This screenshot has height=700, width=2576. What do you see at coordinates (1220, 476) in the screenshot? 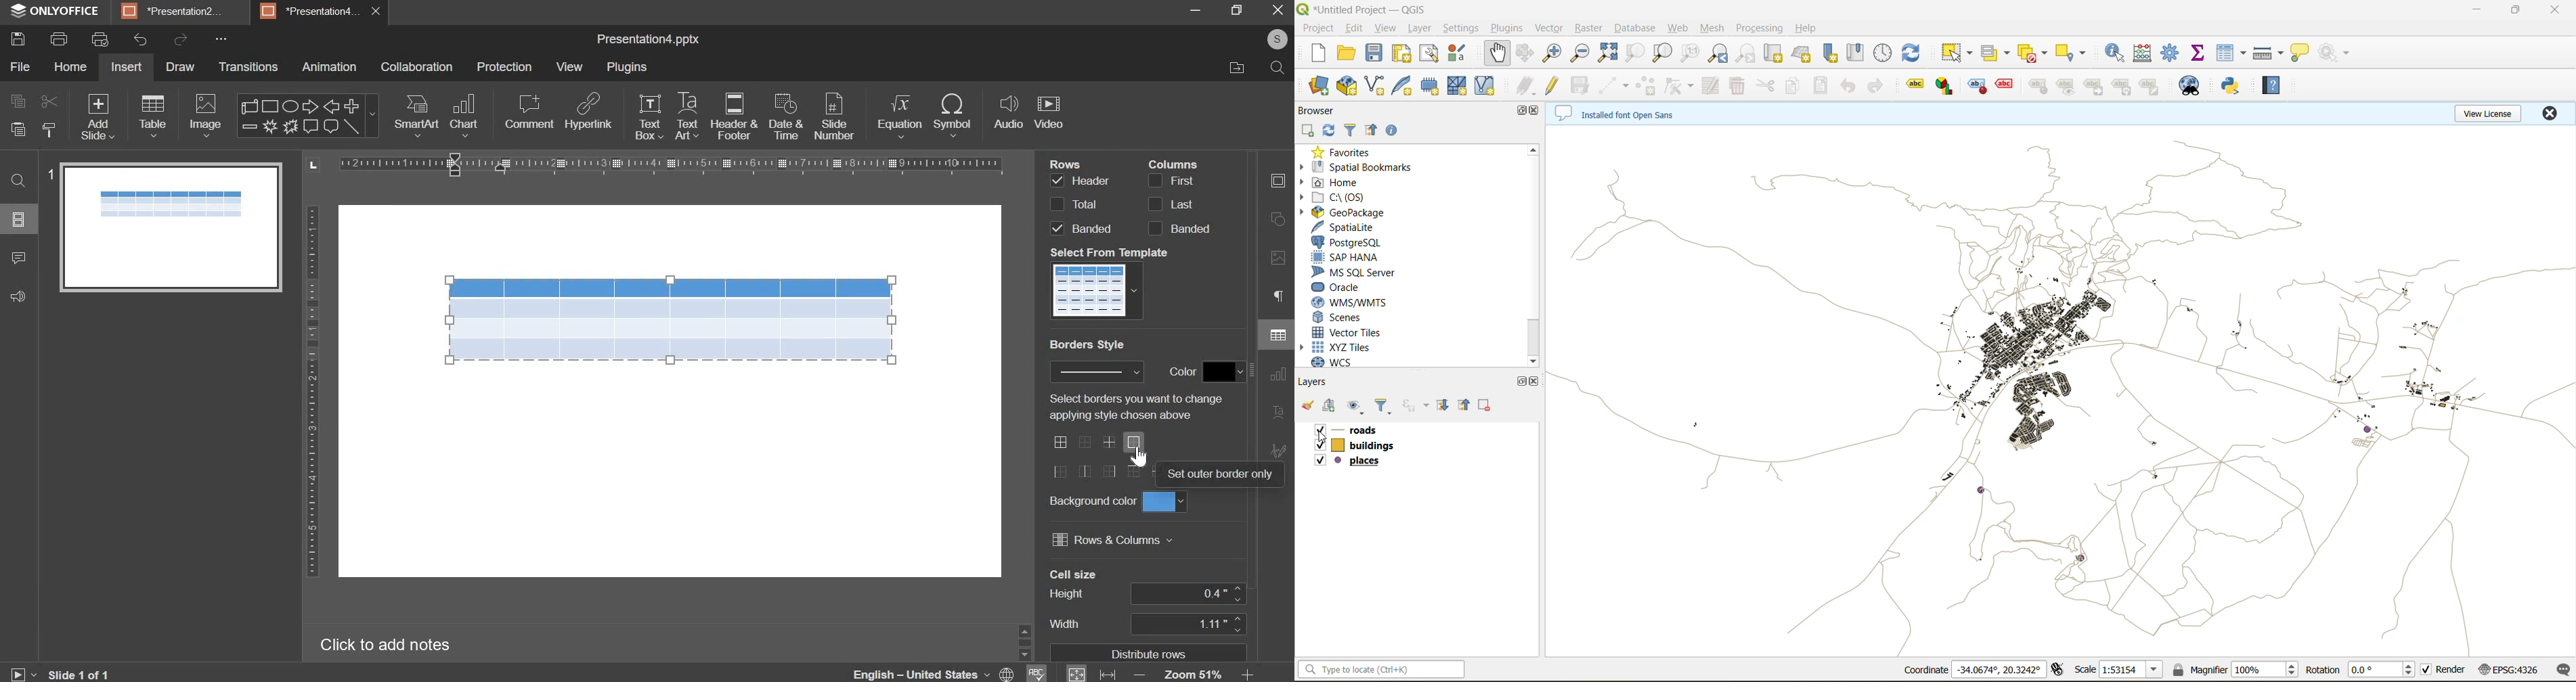
I see `set outer border only` at bounding box center [1220, 476].